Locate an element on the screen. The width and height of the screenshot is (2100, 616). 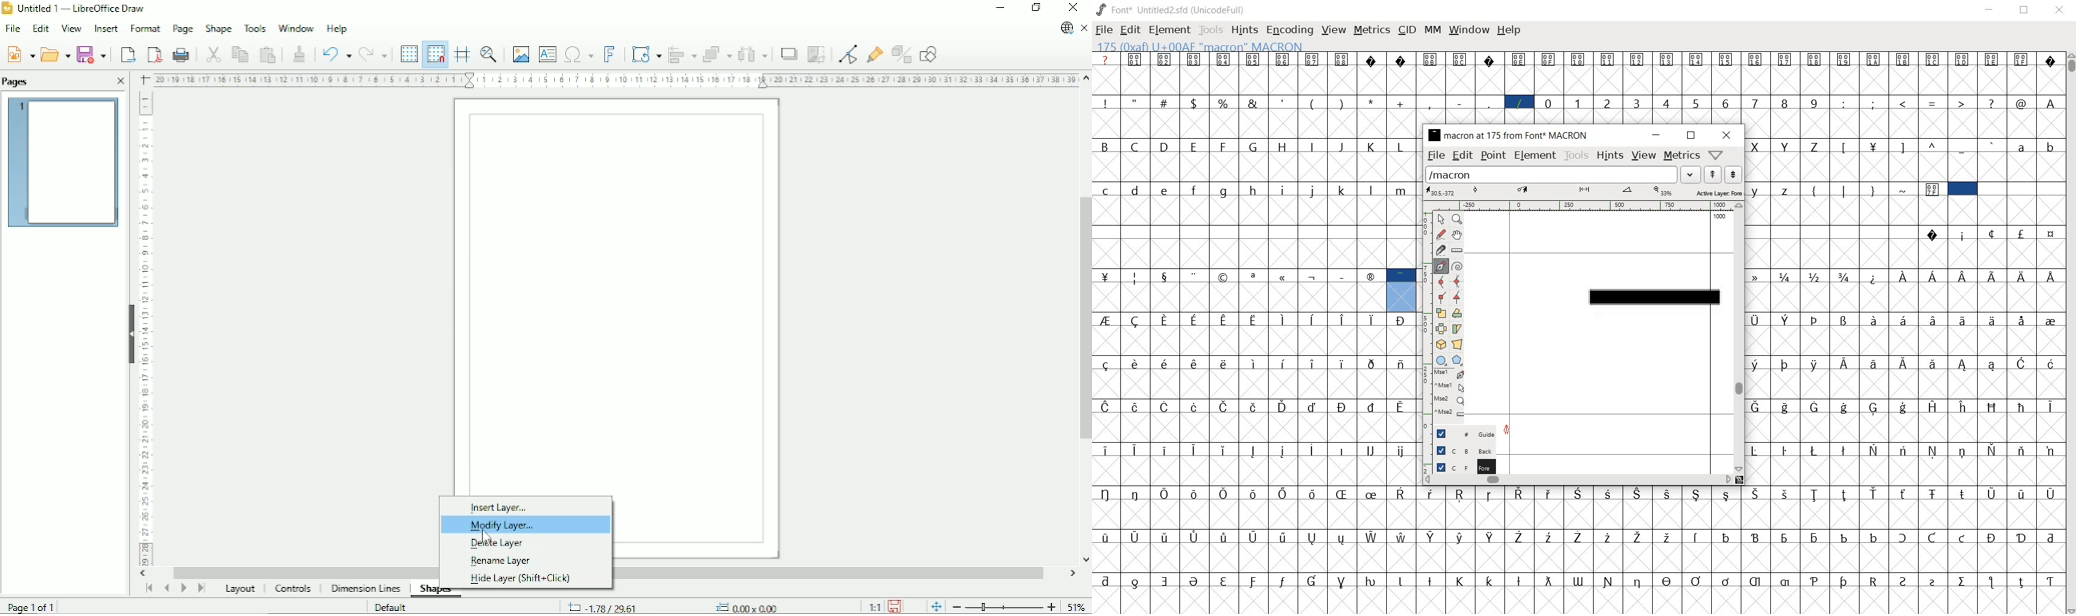
Close is located at coordinates (1074, 7).